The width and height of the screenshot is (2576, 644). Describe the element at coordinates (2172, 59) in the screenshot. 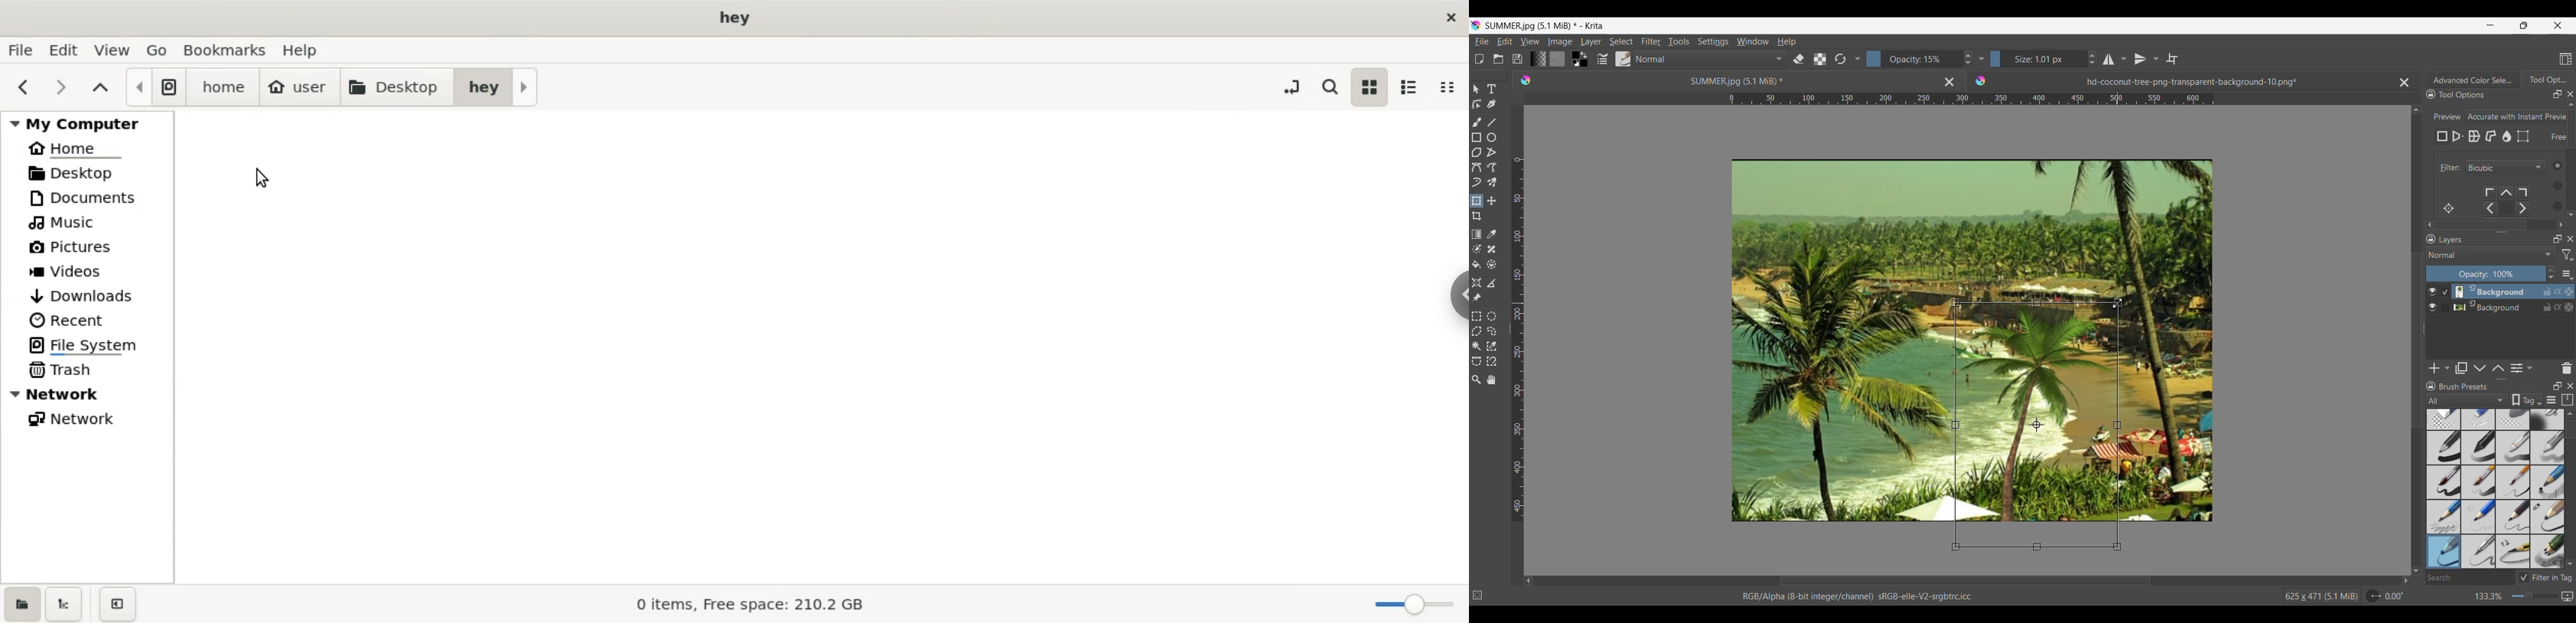

I see `Wrap around mode` at that location.